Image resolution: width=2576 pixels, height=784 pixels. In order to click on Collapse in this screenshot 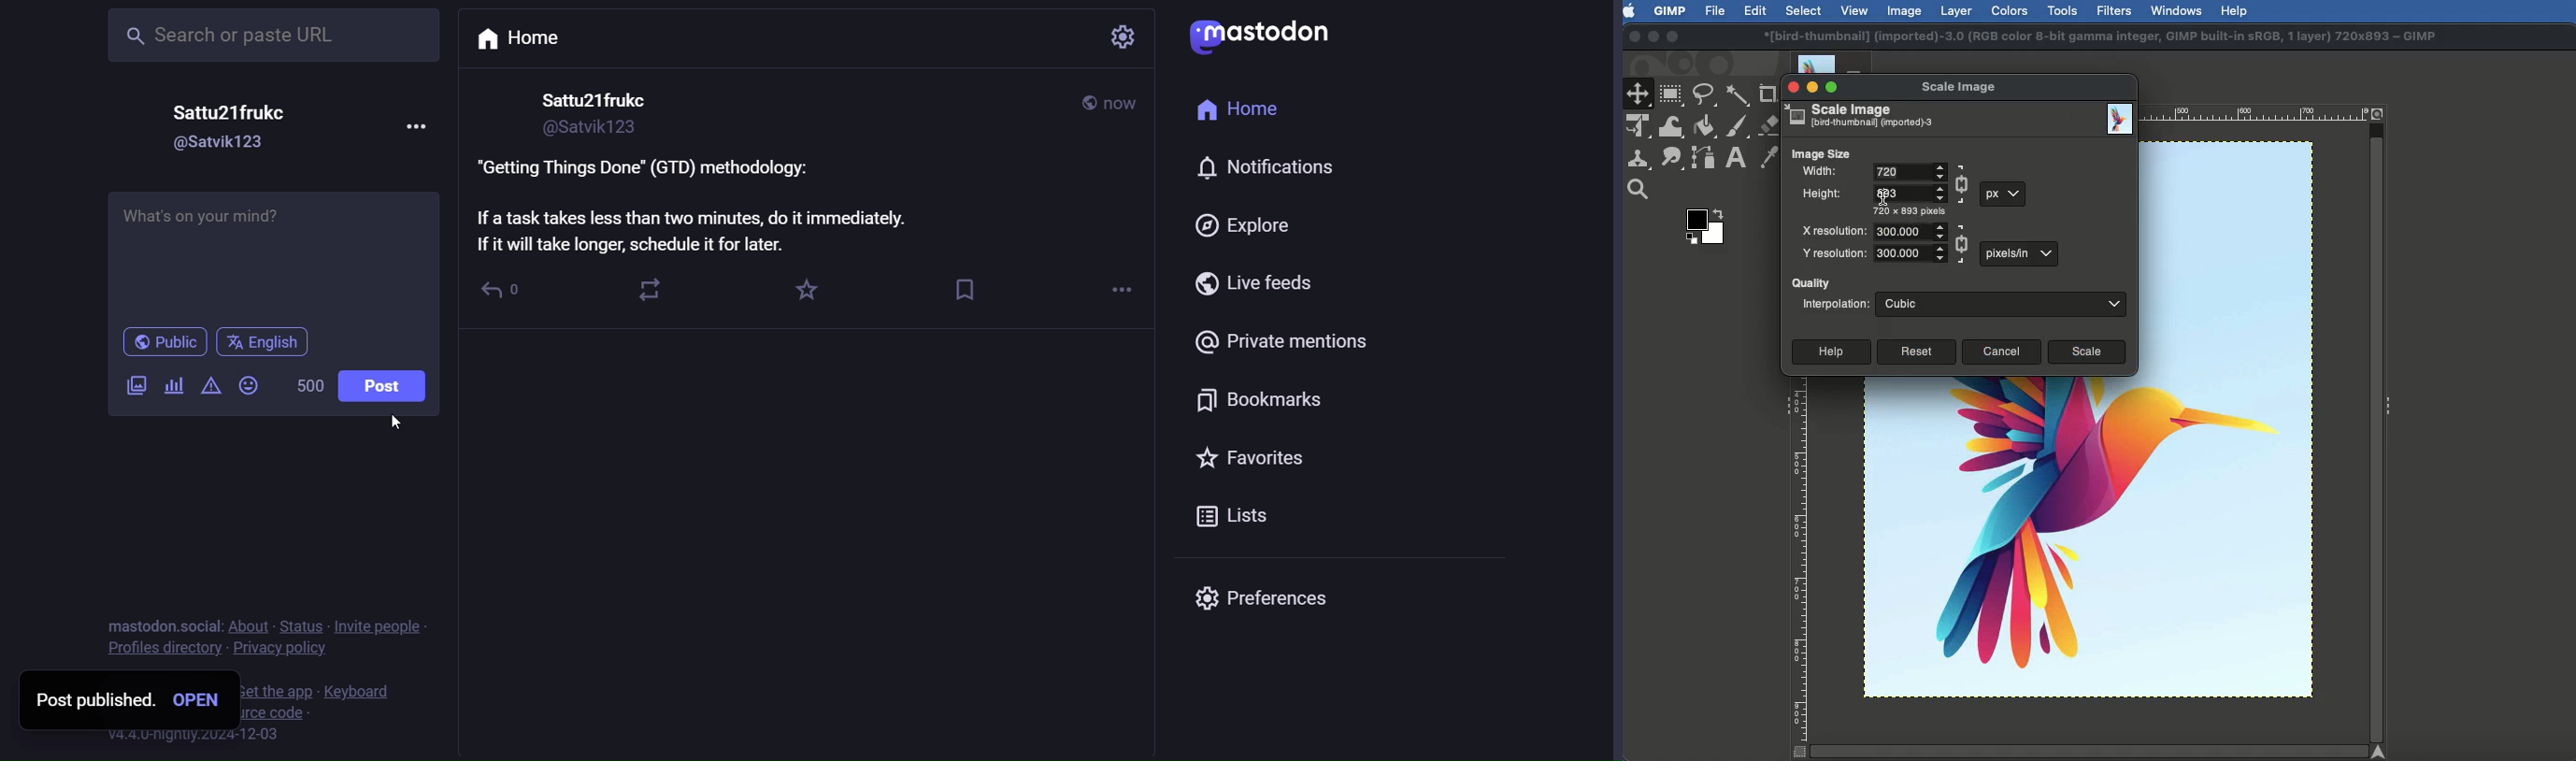, I will do `click(1785, 405)`.